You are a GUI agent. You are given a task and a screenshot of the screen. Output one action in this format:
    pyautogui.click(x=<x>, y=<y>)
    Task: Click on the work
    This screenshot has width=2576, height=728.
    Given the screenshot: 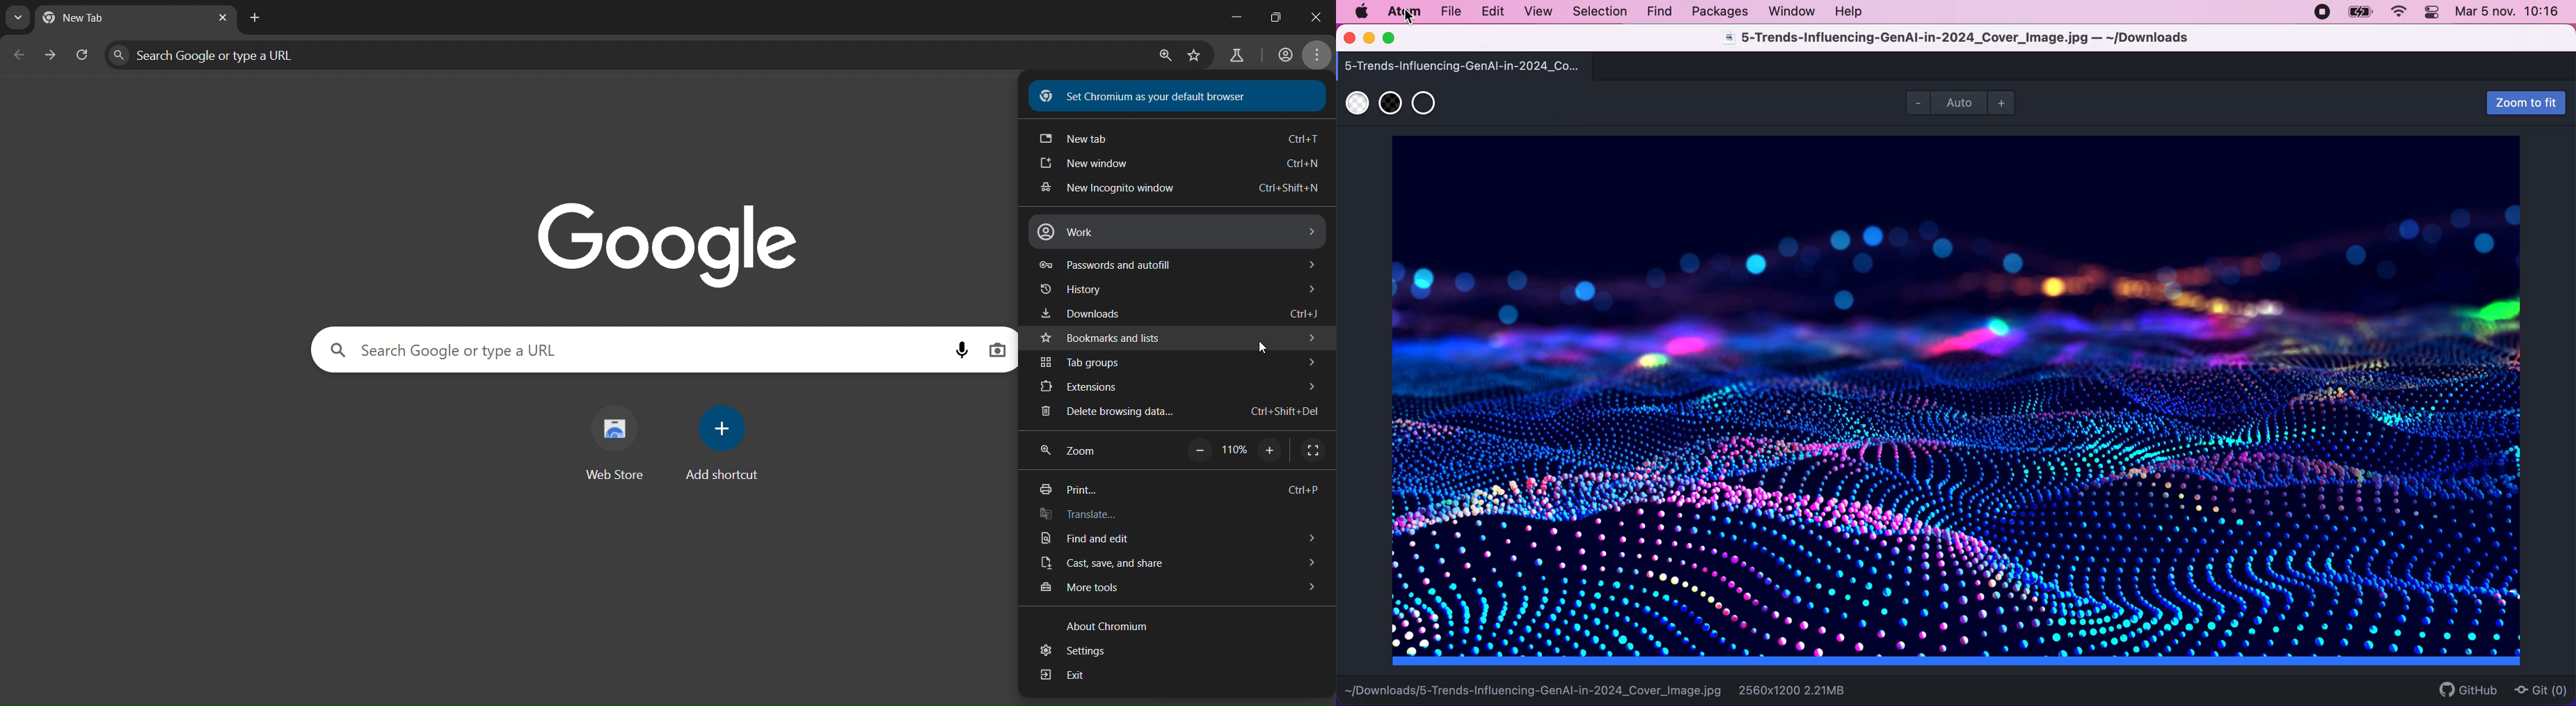 What is the action you would take?
    pyautogui.click(x=1185, y=234)
    